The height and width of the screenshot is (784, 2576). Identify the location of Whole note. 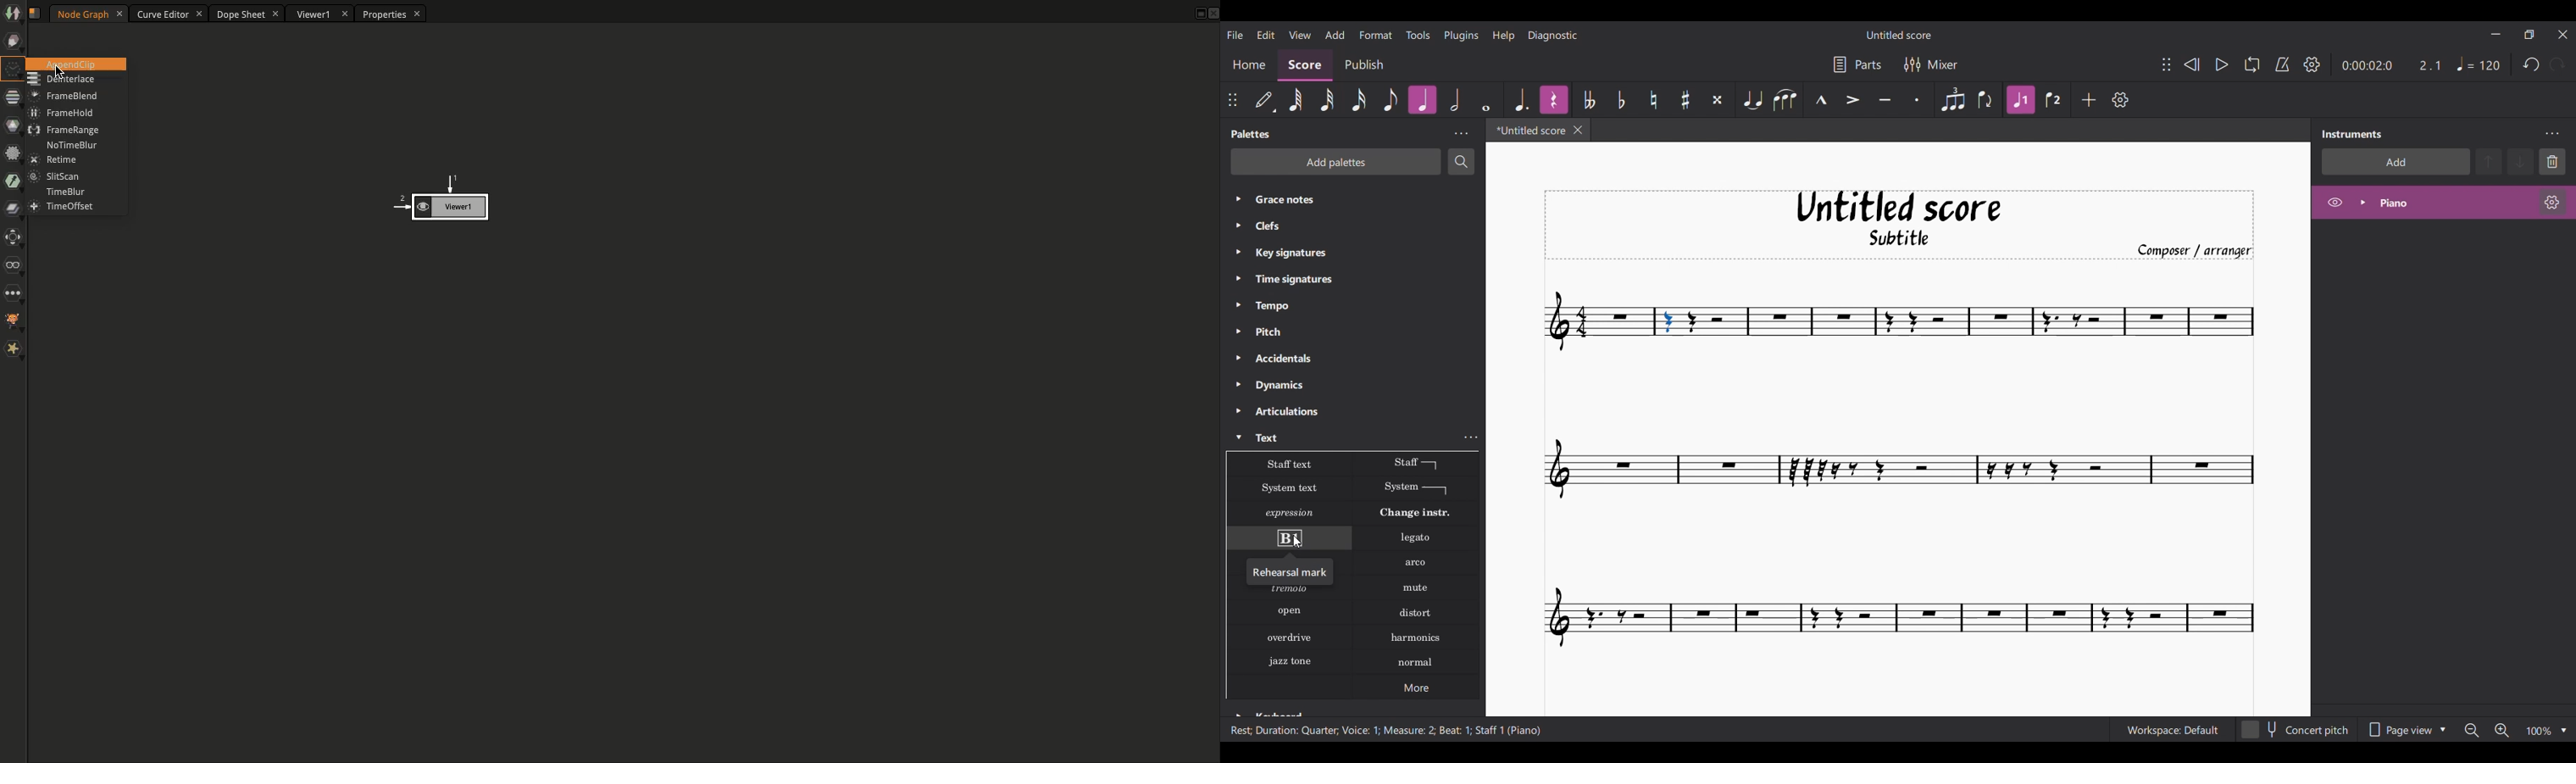
(1486, 100).